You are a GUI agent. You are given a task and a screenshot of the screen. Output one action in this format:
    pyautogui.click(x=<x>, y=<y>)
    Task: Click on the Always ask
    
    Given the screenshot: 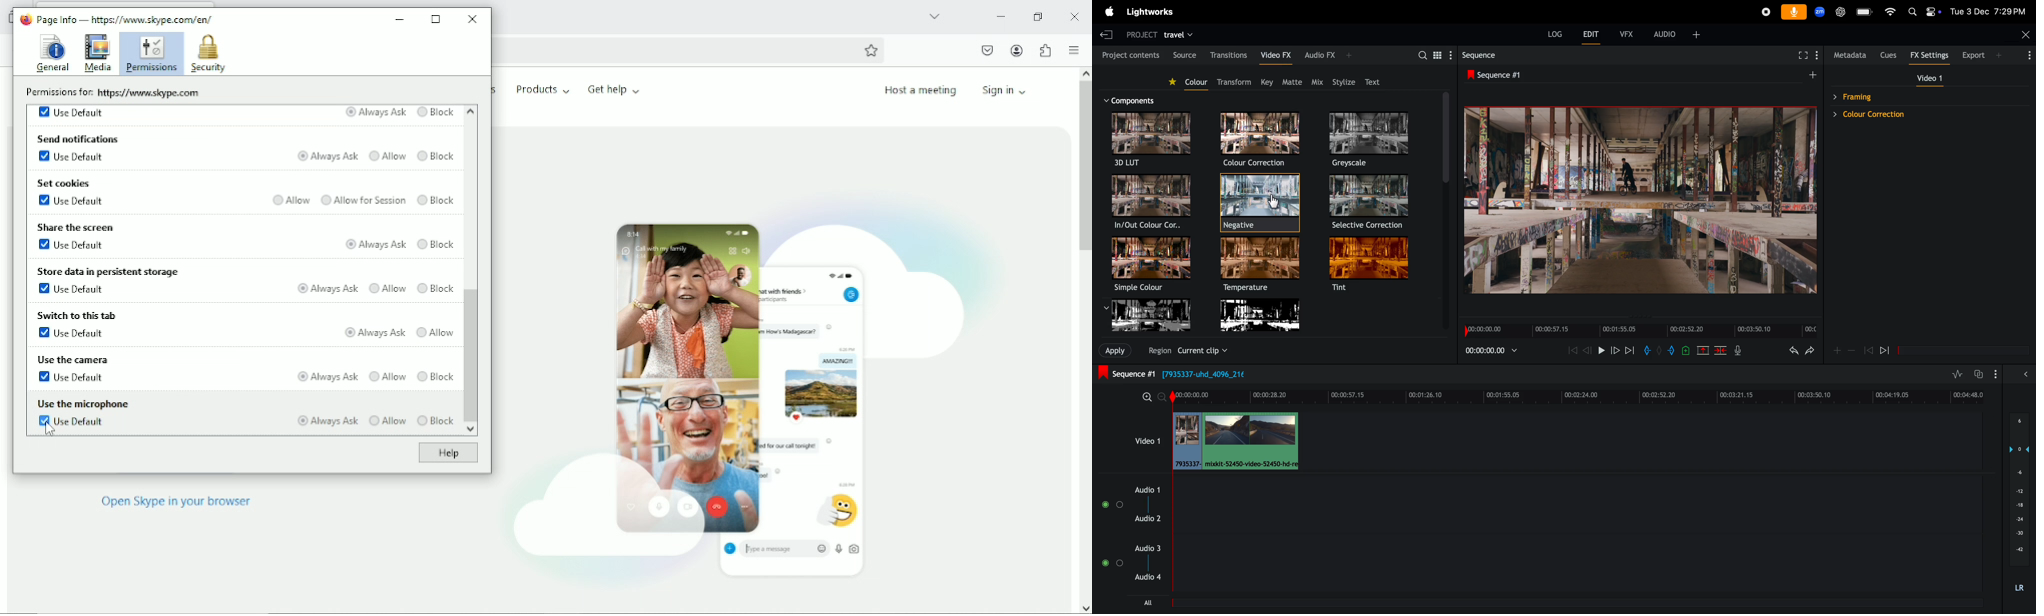 What is the action you would take?
    pyautogui.click(x=375, y=243)
    